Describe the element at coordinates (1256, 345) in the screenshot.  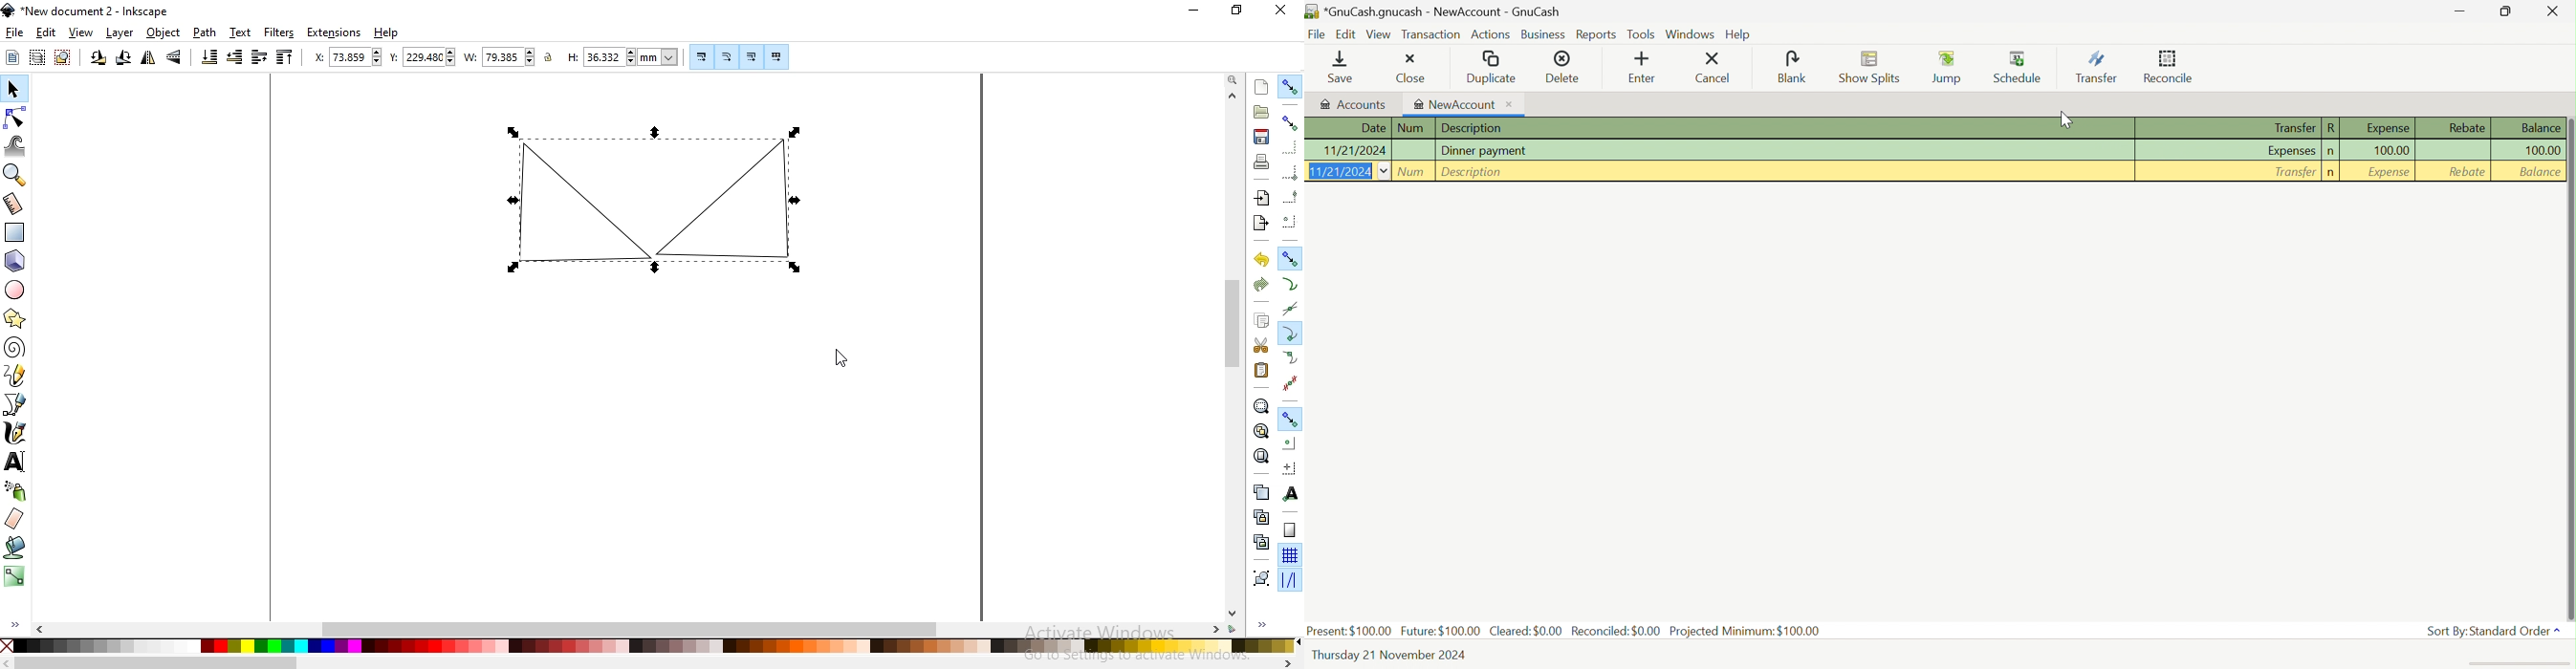
I see `cut selection` at that location.